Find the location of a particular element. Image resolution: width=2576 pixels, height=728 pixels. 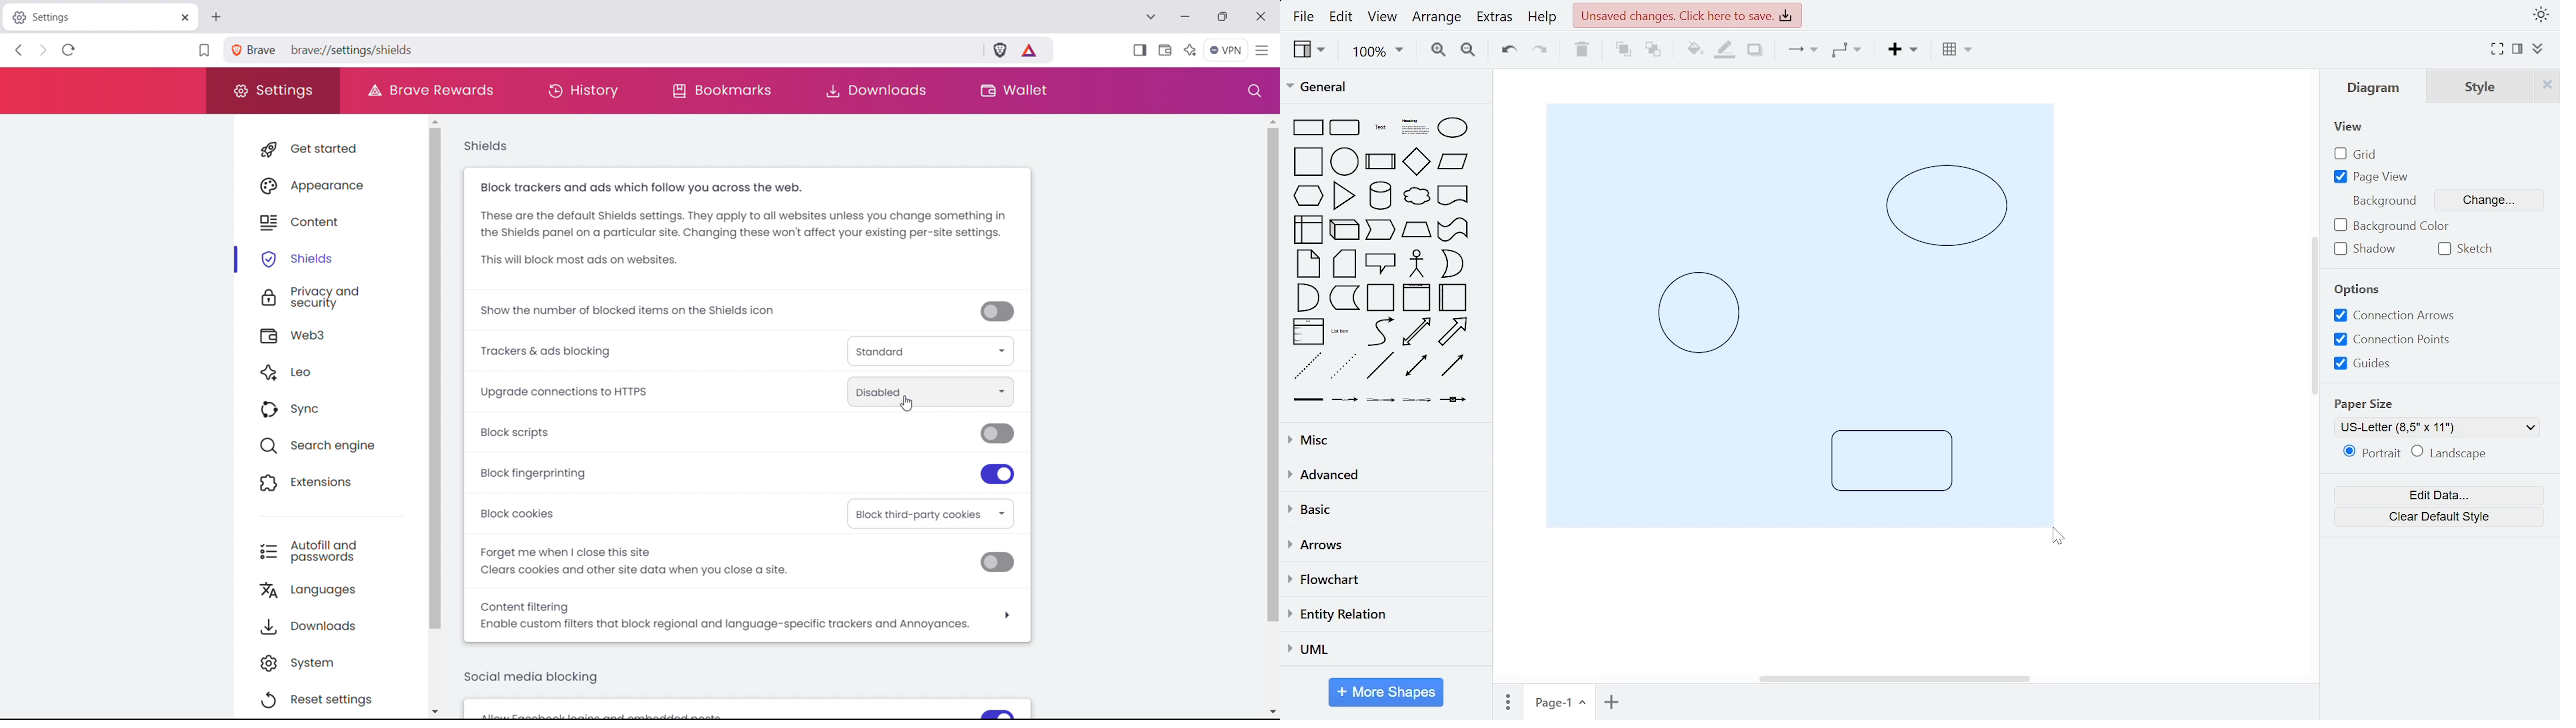

papersize is located at coordinates (2362, 404).